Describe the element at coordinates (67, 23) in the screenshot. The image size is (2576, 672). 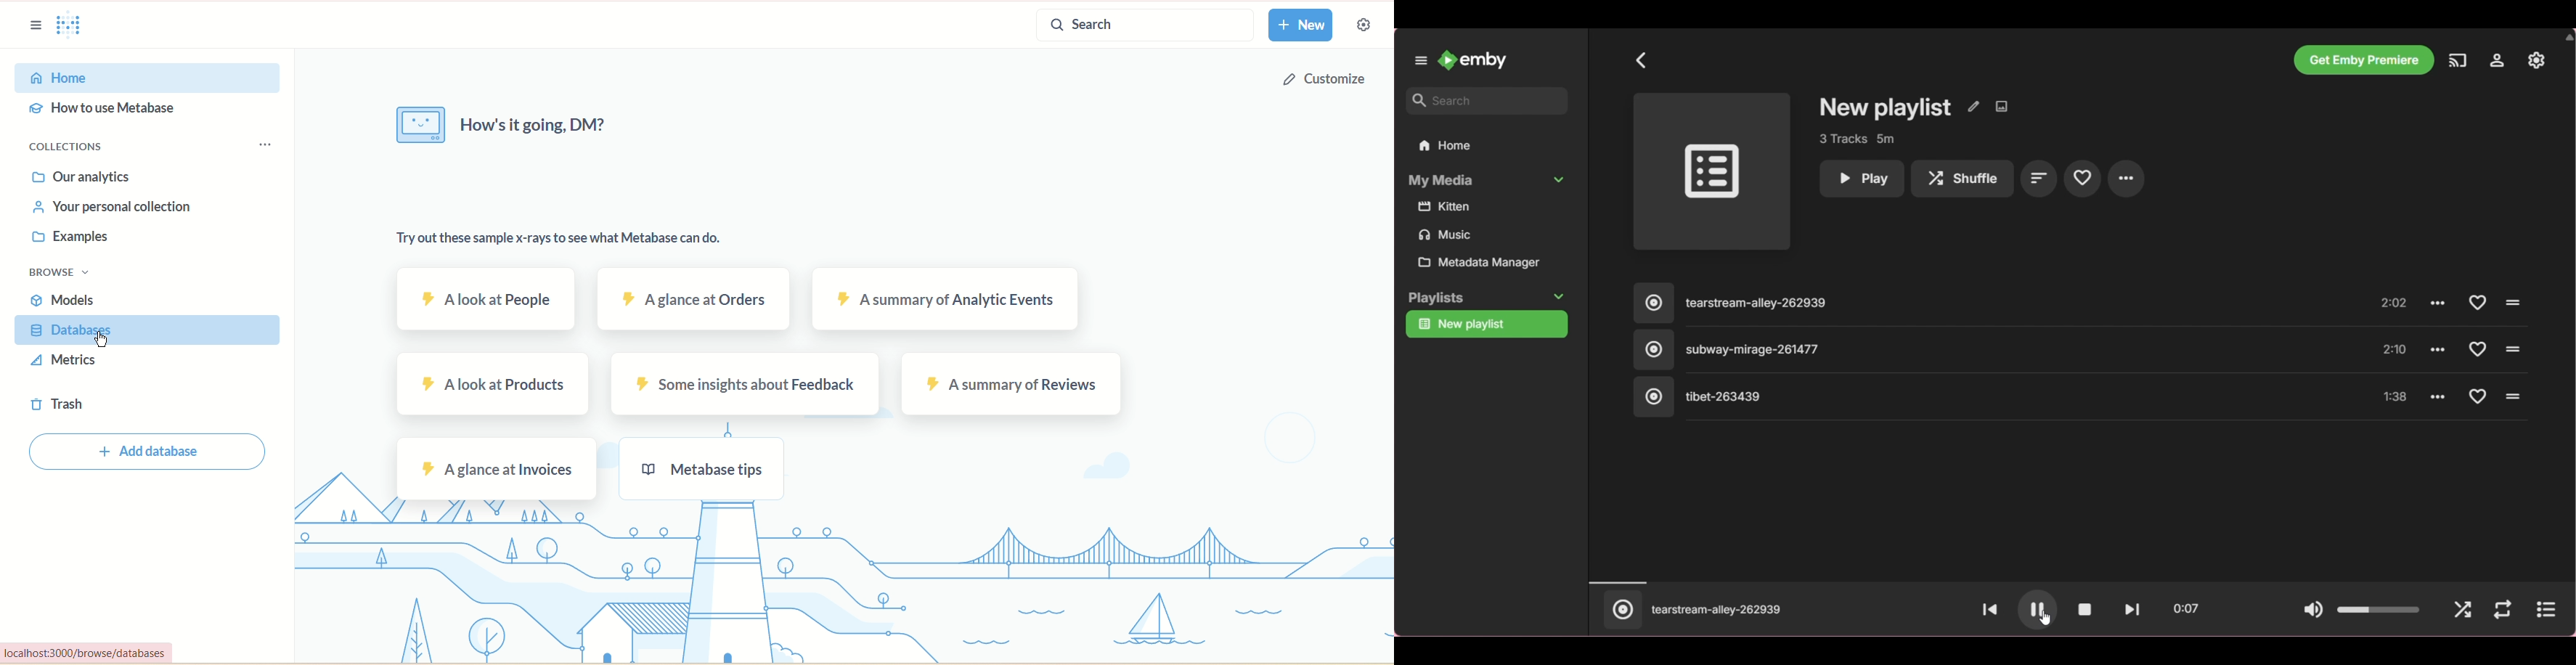
I see `logo` at that location.